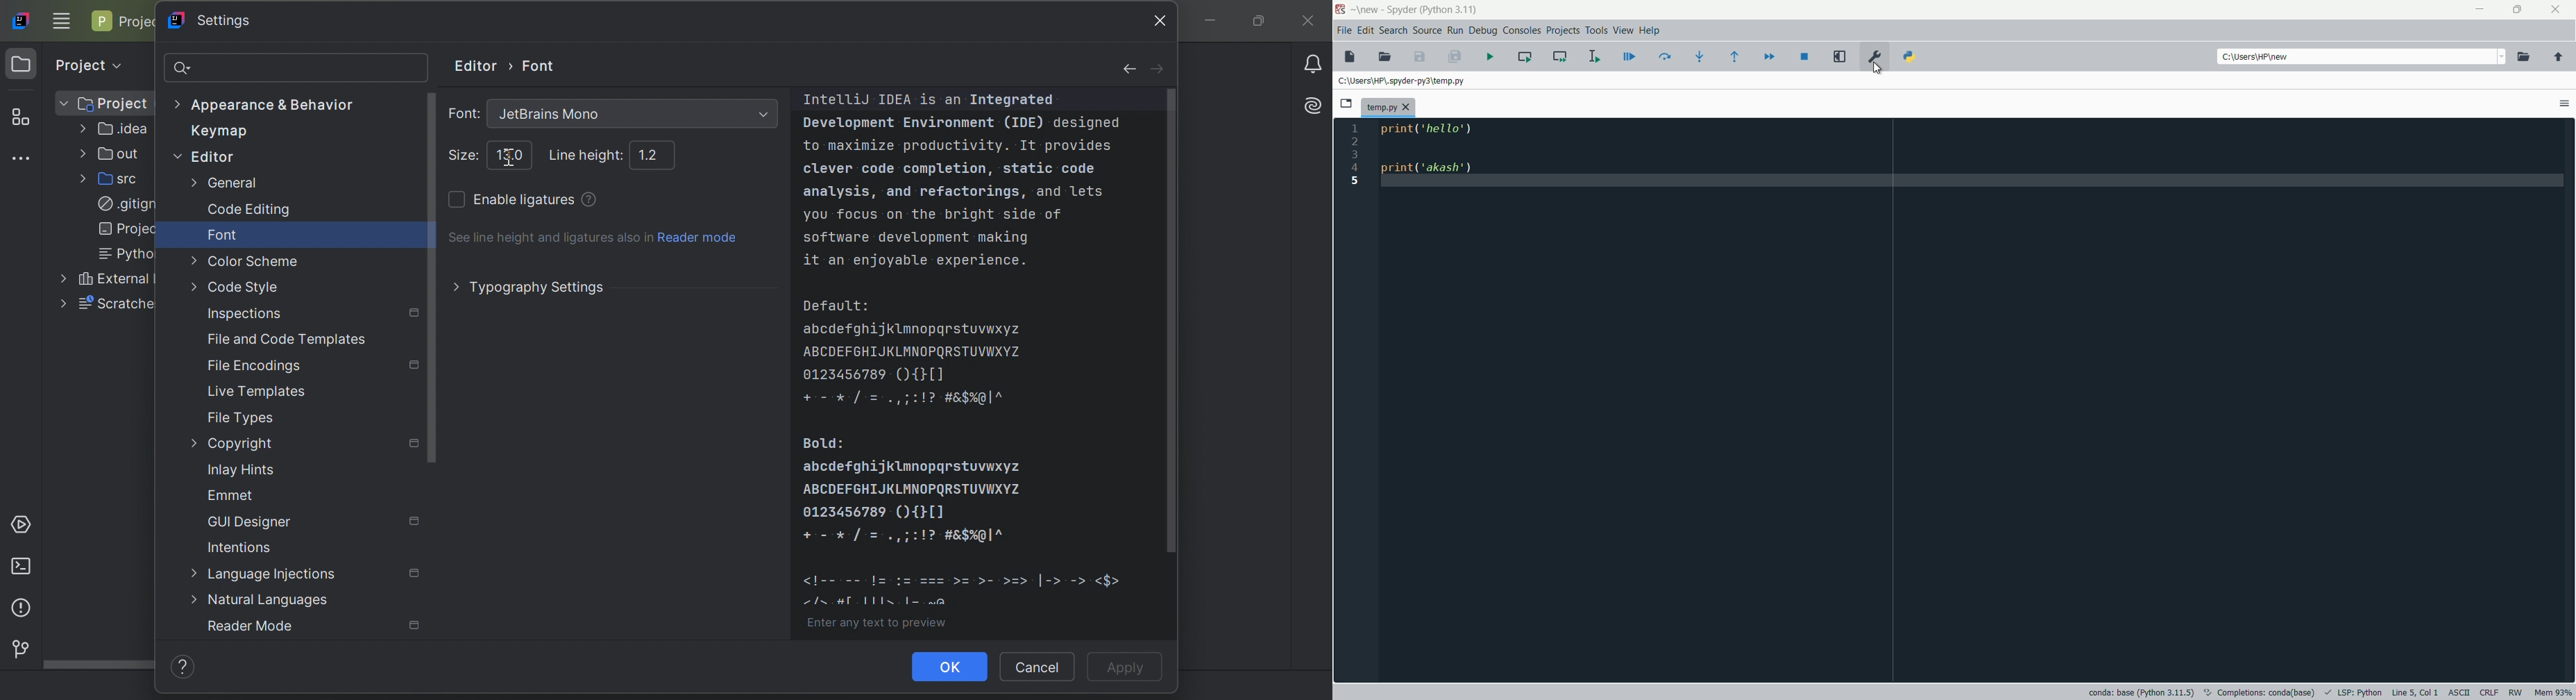 The image size is (2576, 700). Describe the element at coordinates (213, 133) in the screenshot. I see `Keymap` at that location.